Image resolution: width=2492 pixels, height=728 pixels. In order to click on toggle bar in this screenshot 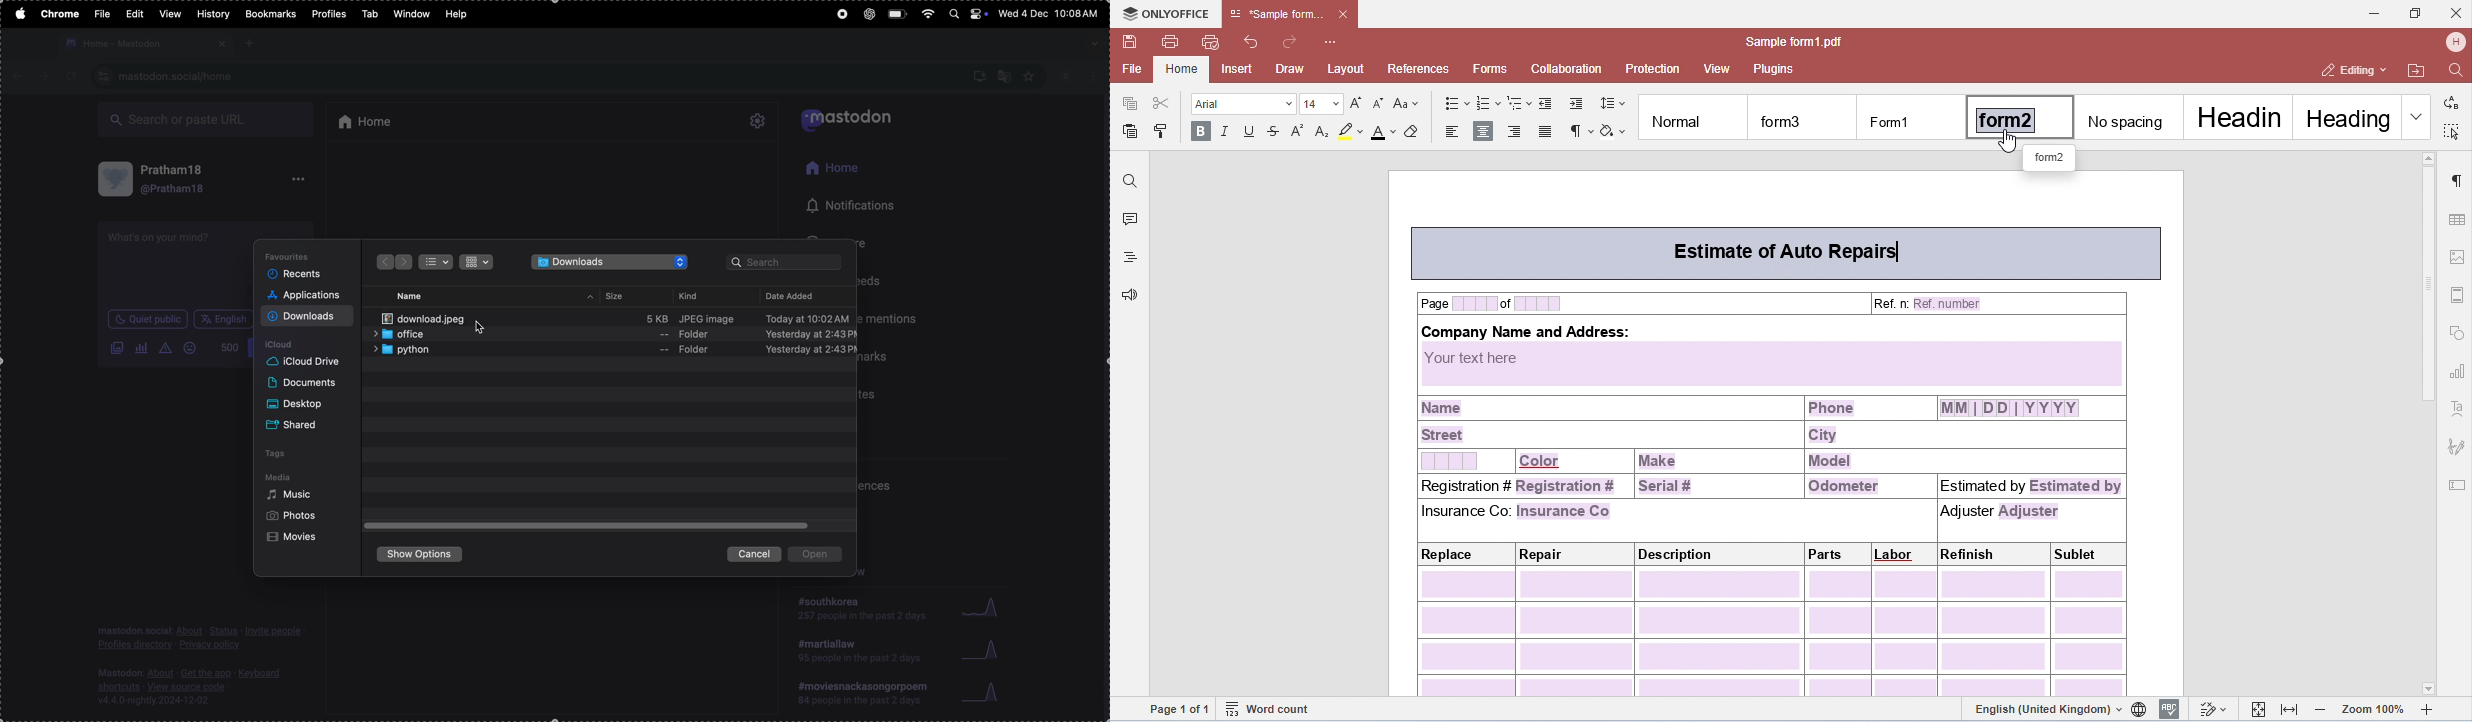, I will do `click(588, 526)`.